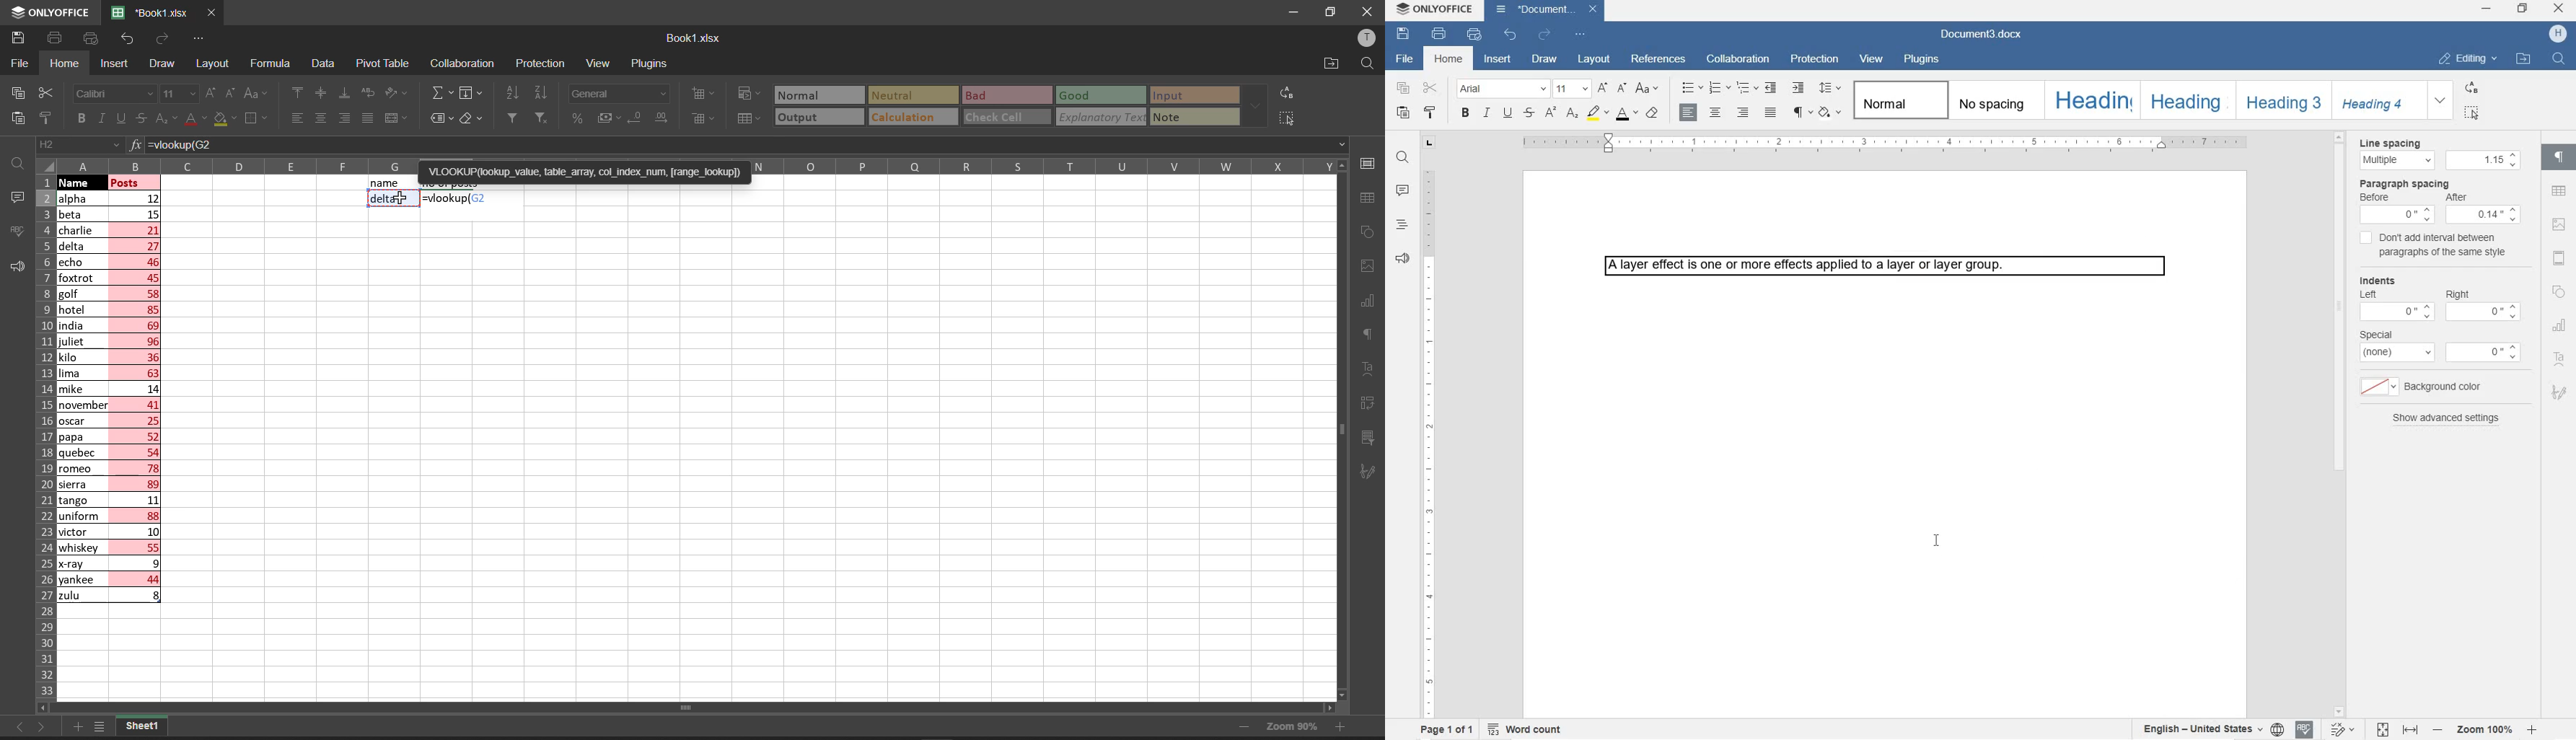 The image size is (2576, 756). Describe the element at coordinates (1373, 301) in the screenshot. I see `chart settings` at that location.